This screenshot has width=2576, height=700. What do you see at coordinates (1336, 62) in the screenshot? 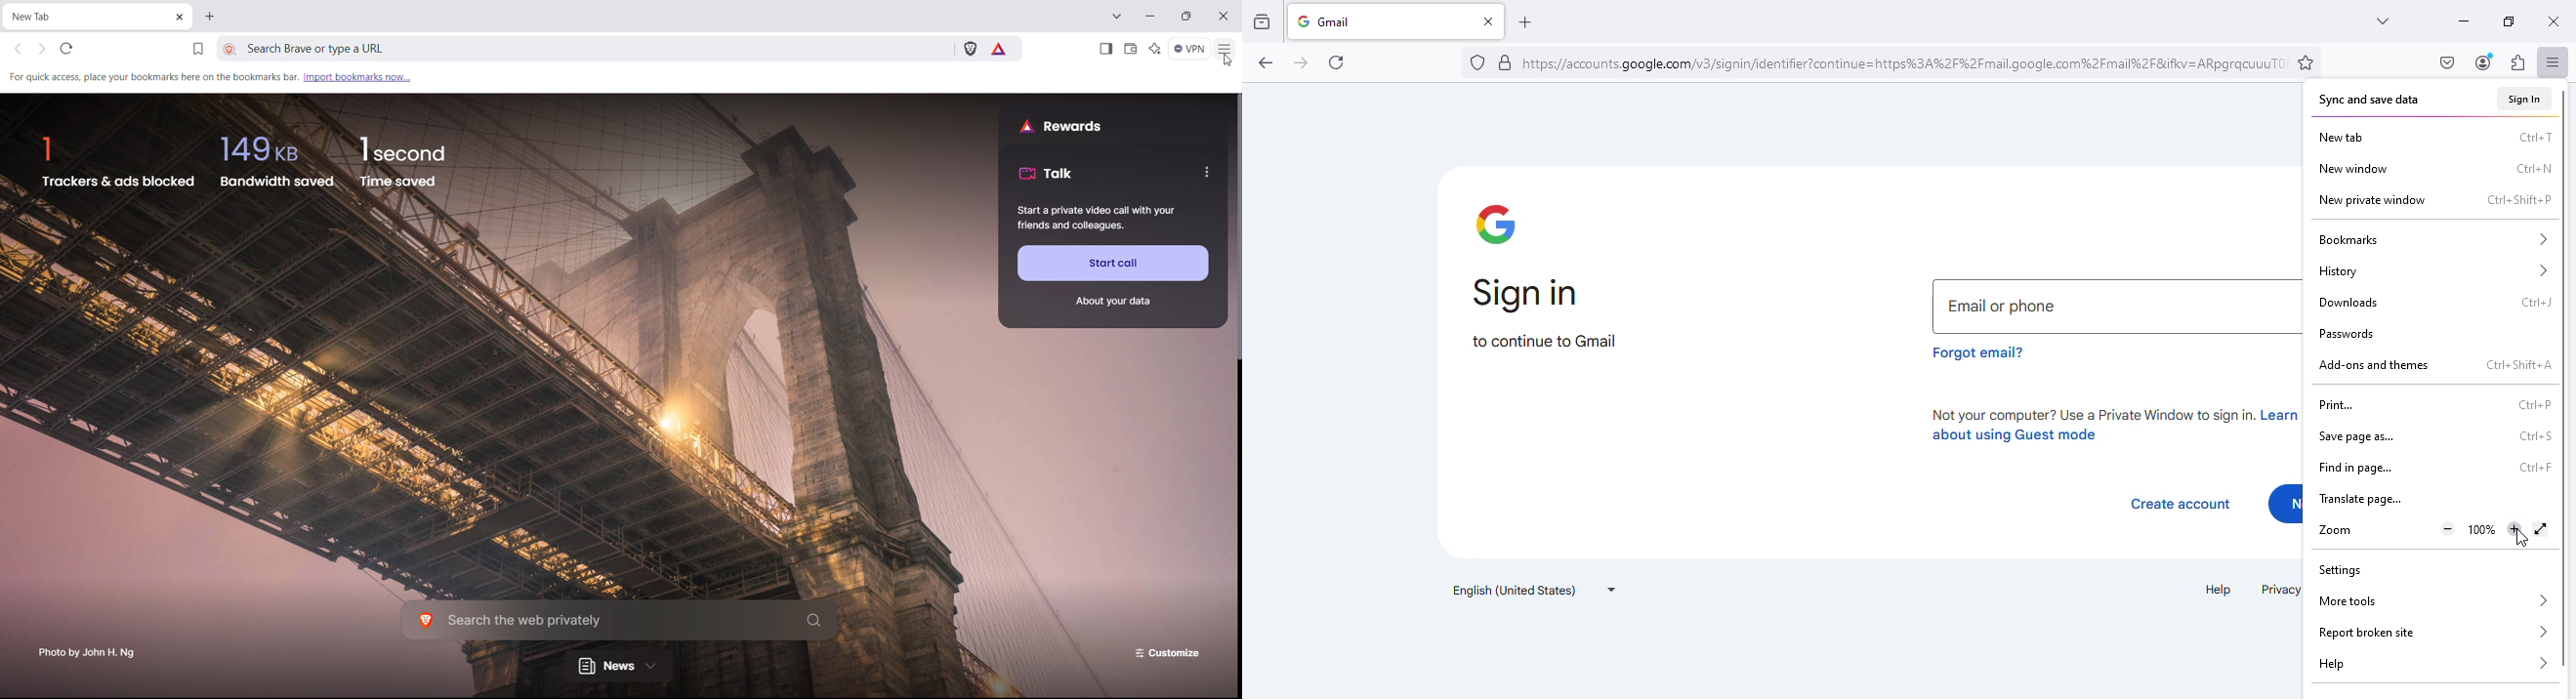
I see `reload current page` at bounding box center [1336, 62].